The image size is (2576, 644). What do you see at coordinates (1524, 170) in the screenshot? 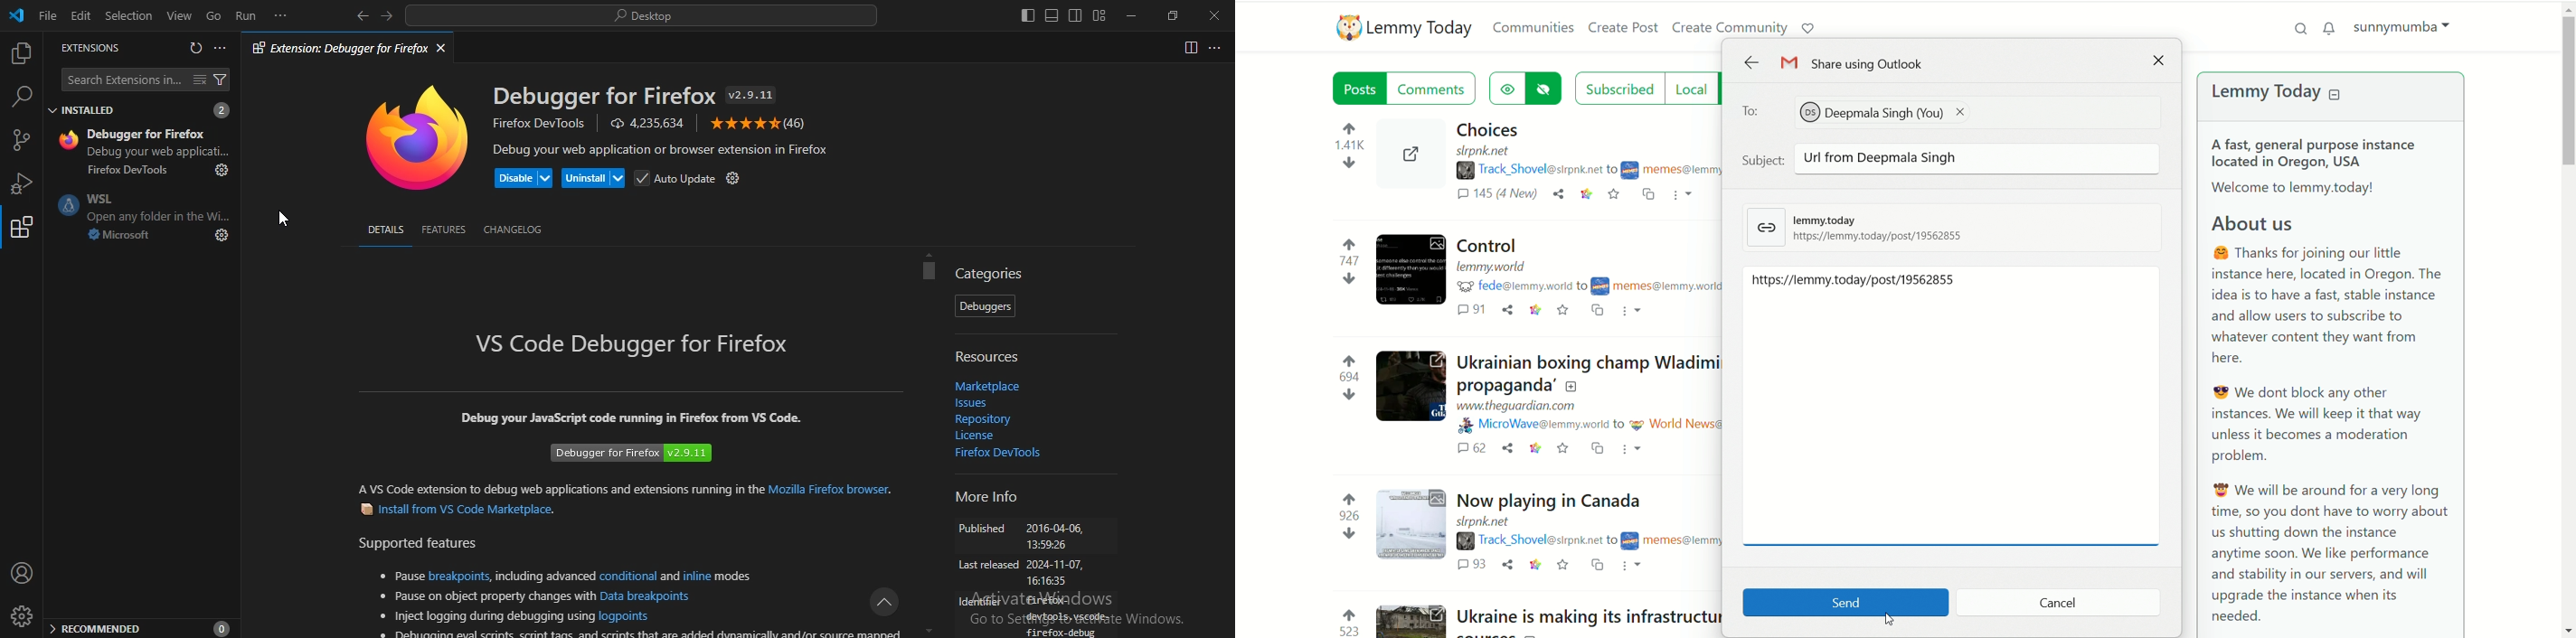
I see `username` at bounding box center [1524, 170].